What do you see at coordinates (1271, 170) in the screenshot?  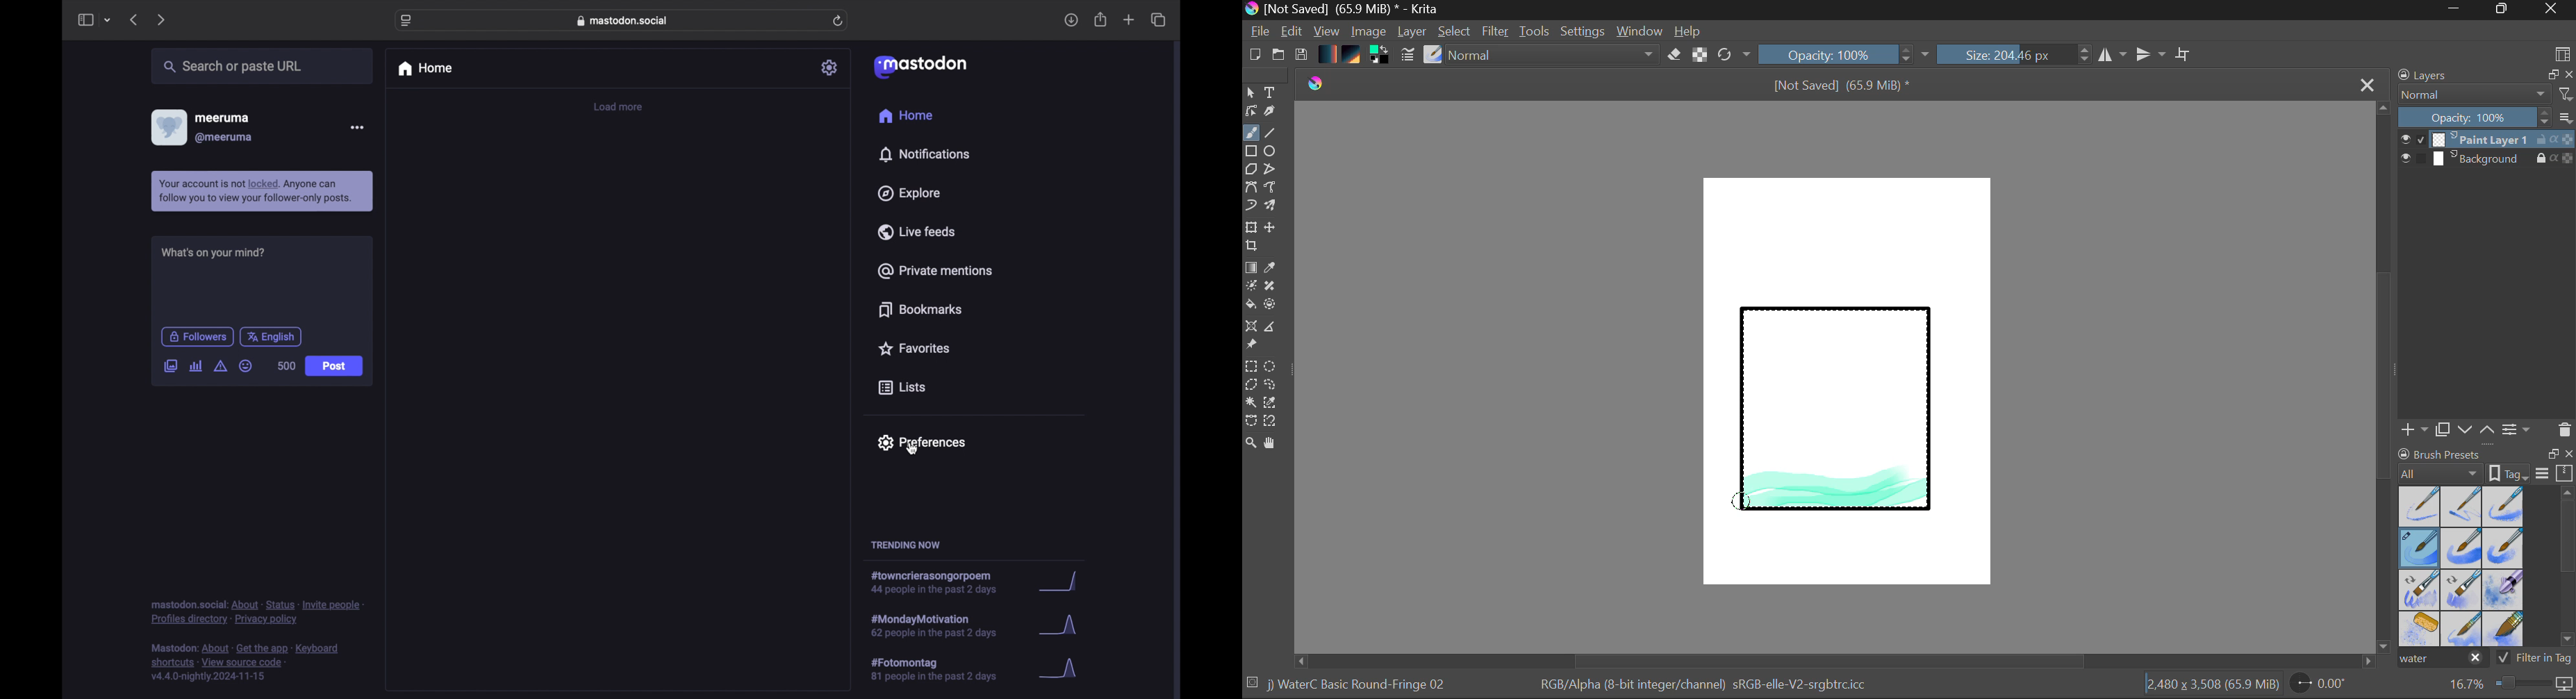 I see `Polyline` at bounding box center [1271, 170].